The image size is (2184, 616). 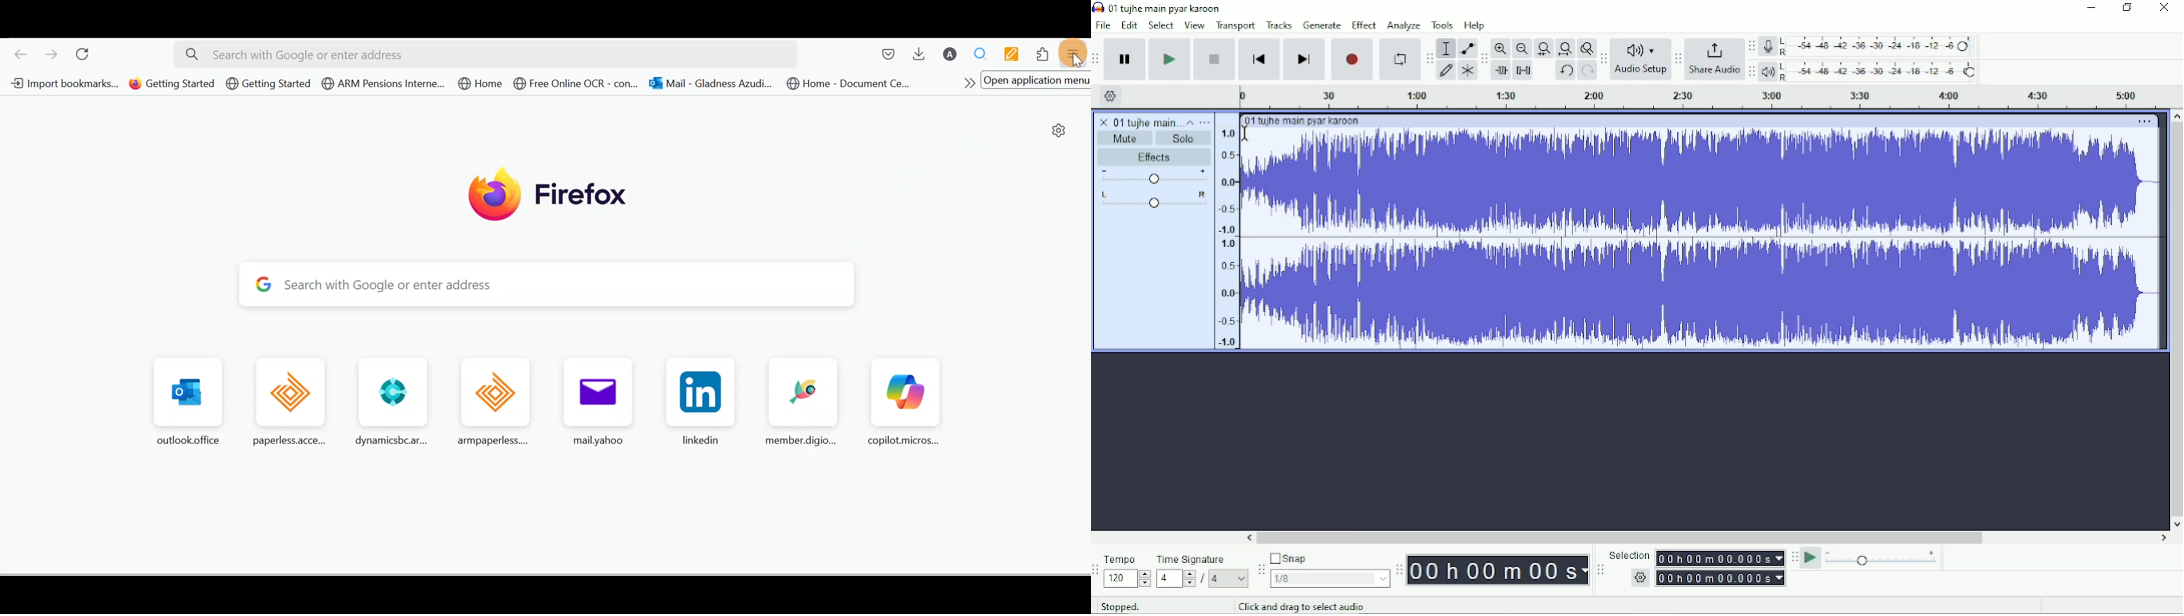 I want to click on Audacity edit toolbar, so click(x=1483, y=59).